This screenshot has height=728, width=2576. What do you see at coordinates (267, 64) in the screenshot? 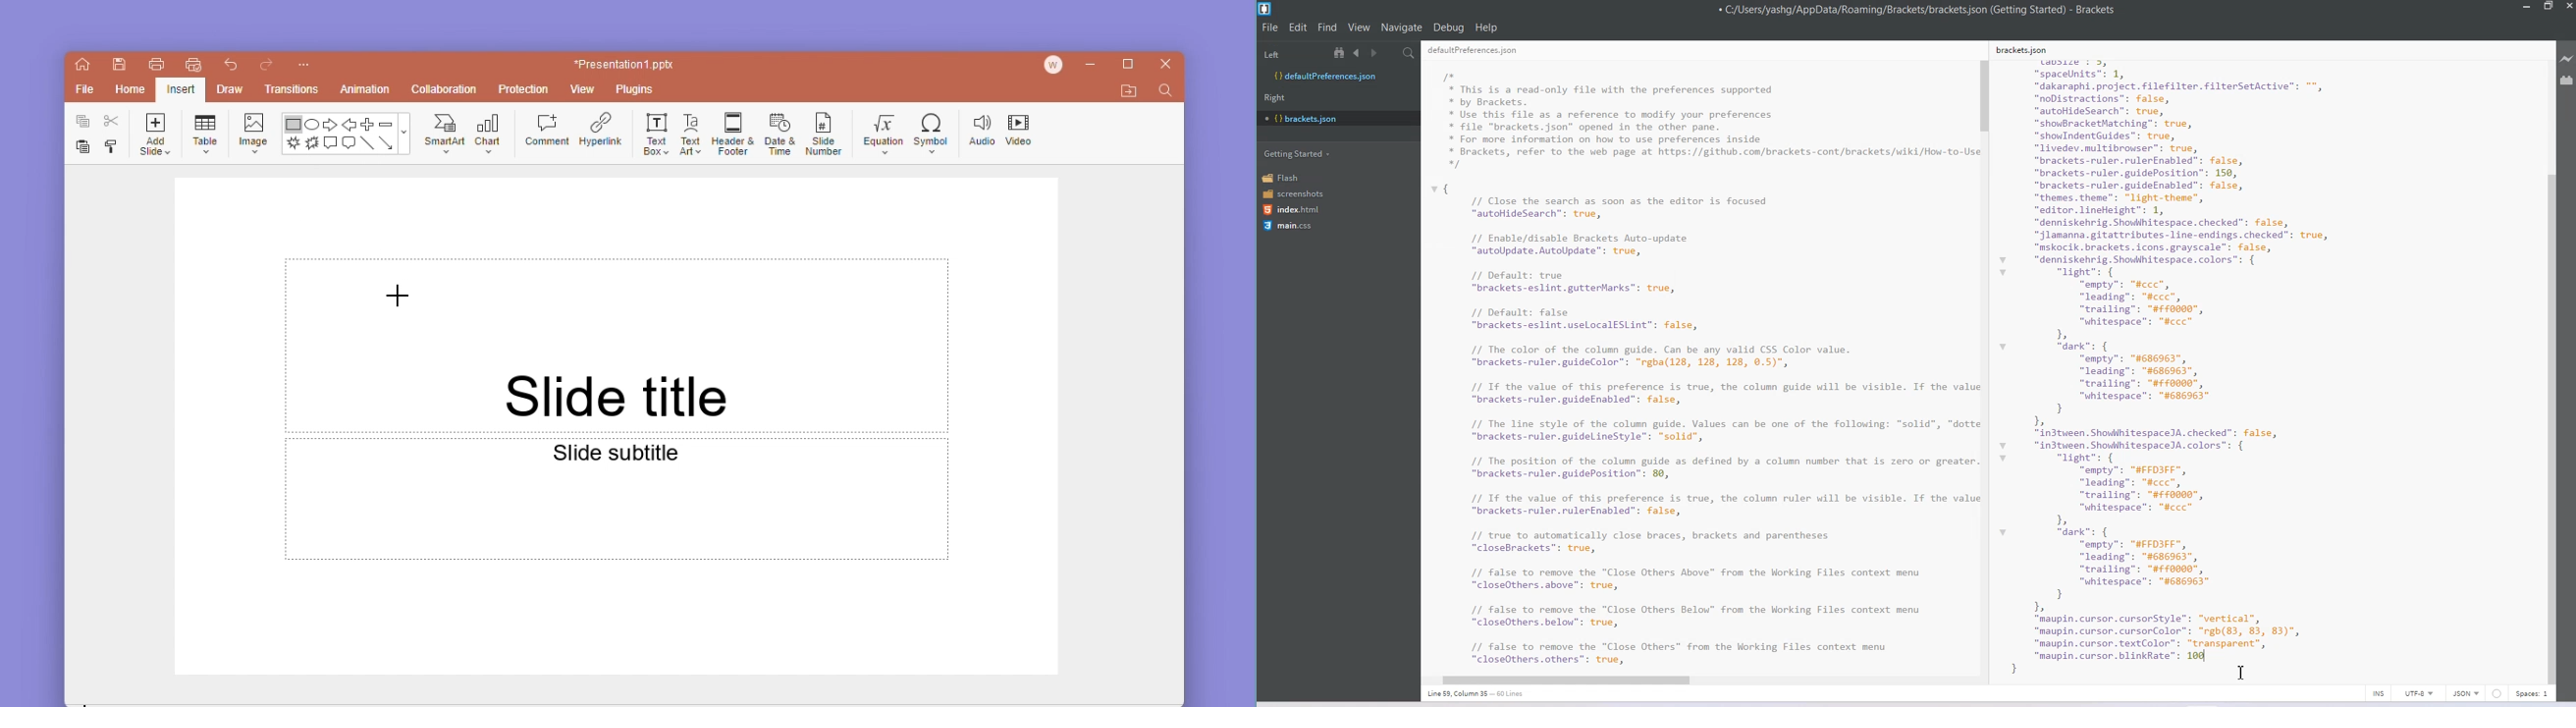
I see `redo` at bounding box center [267, 64].